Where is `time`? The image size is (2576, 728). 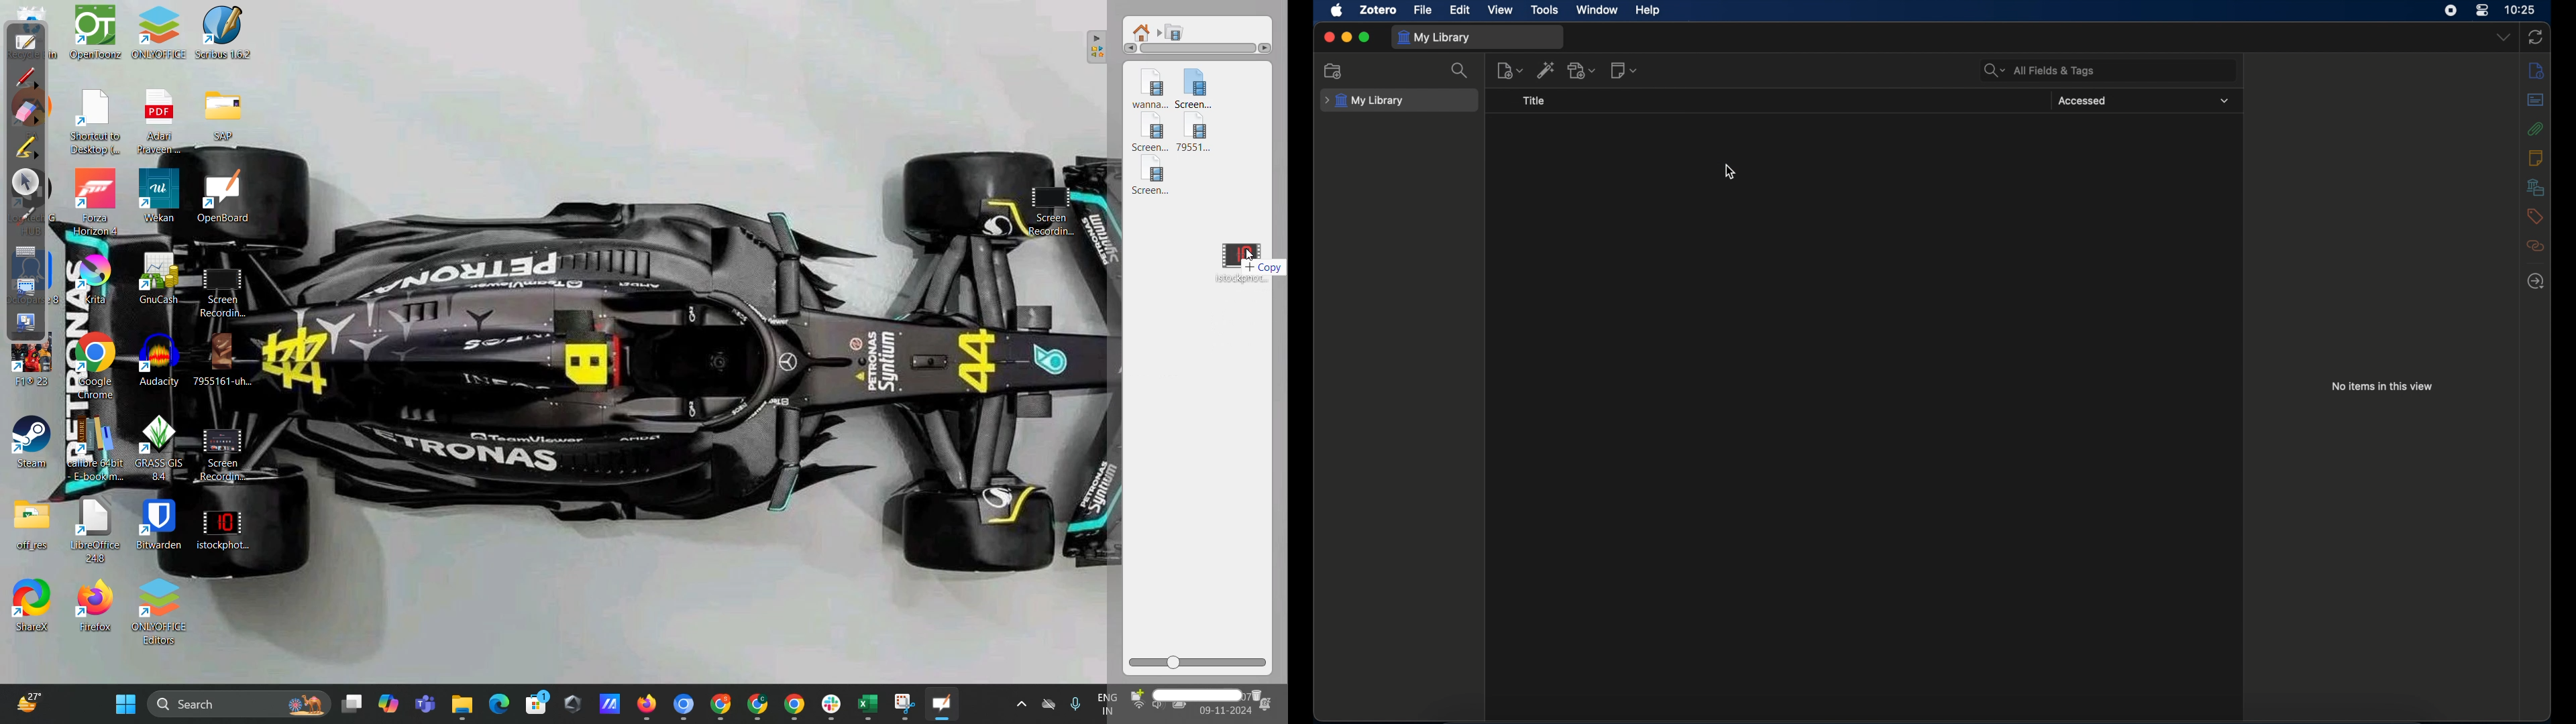 time is located at coordinates (2520, 9).